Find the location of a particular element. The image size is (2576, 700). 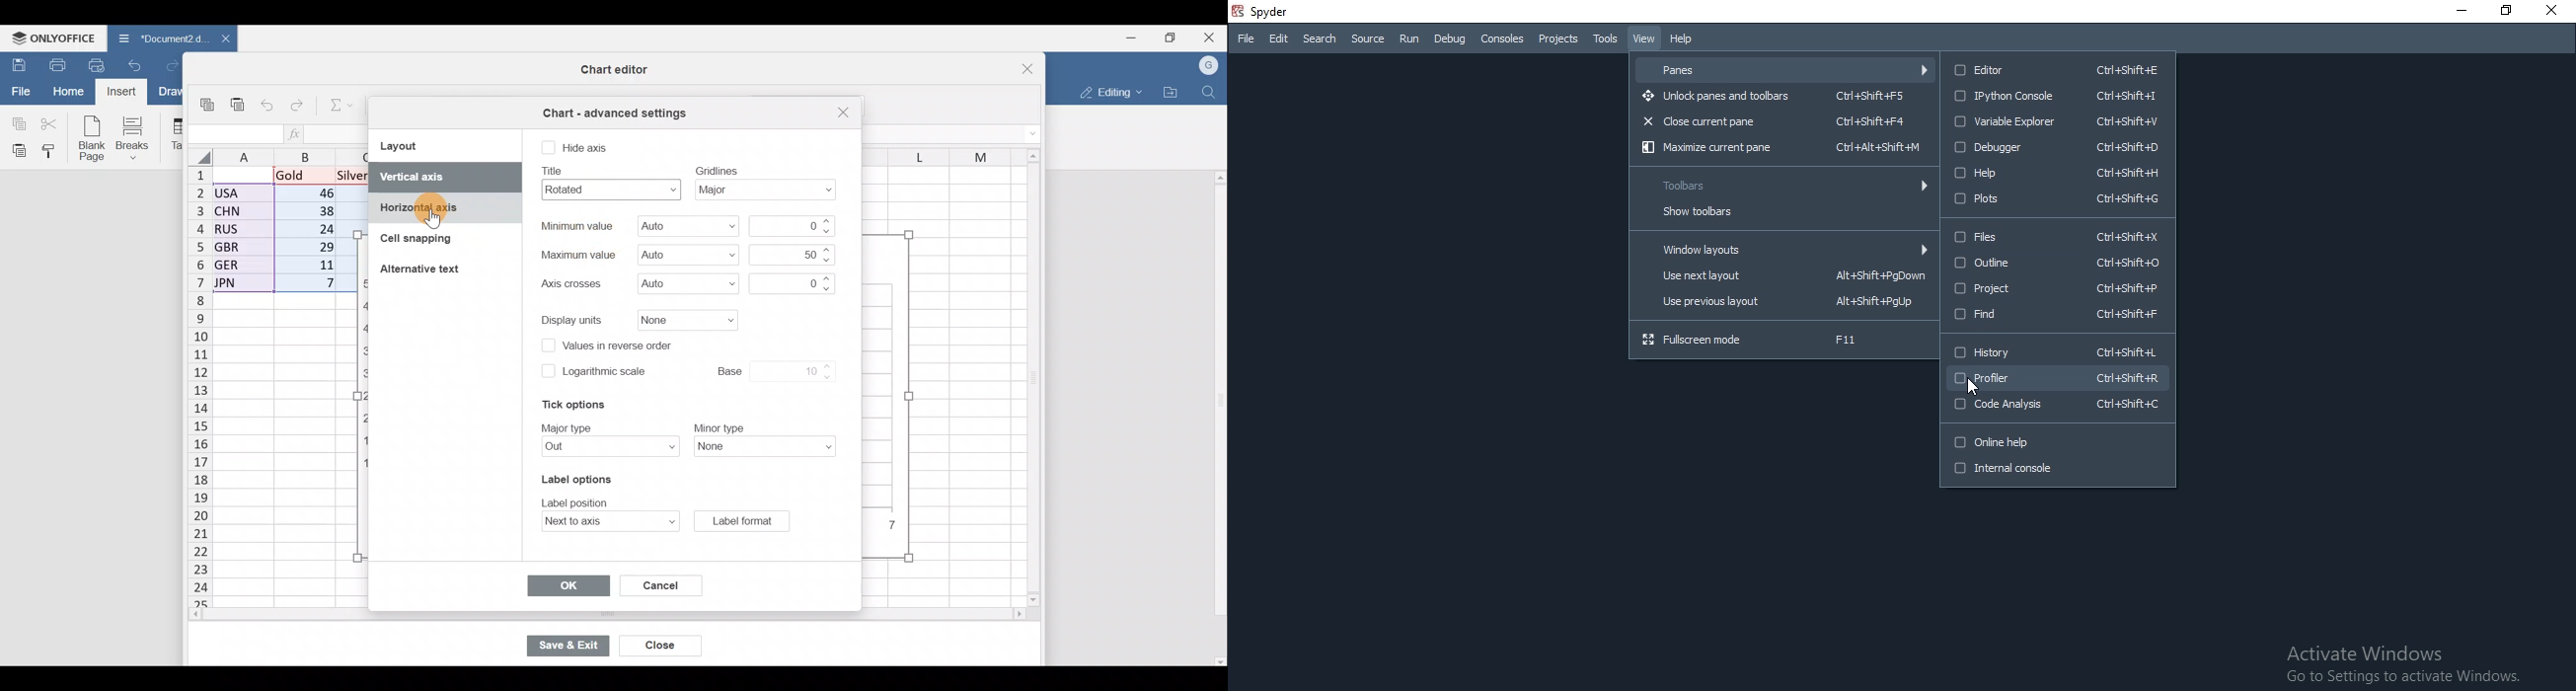

Maximum value is located at coordinates (686, 254).